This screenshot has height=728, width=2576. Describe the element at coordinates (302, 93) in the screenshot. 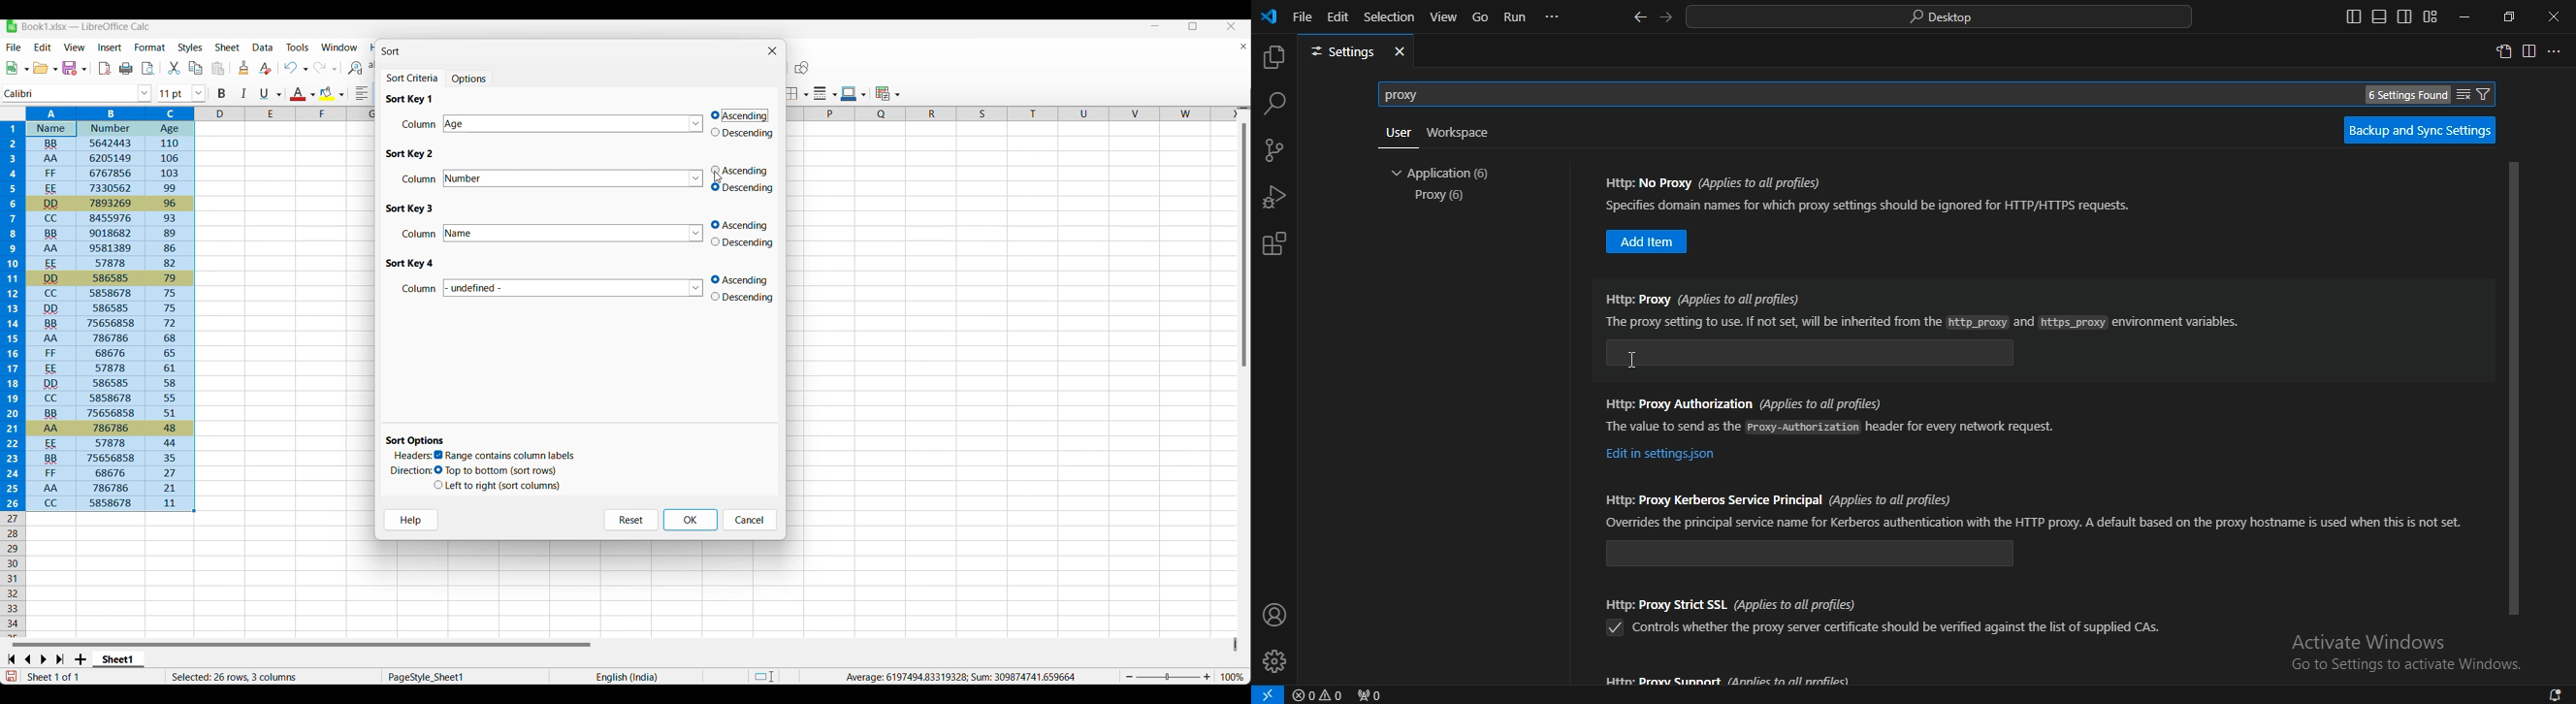

I see `Current text color and other color options` at that location.